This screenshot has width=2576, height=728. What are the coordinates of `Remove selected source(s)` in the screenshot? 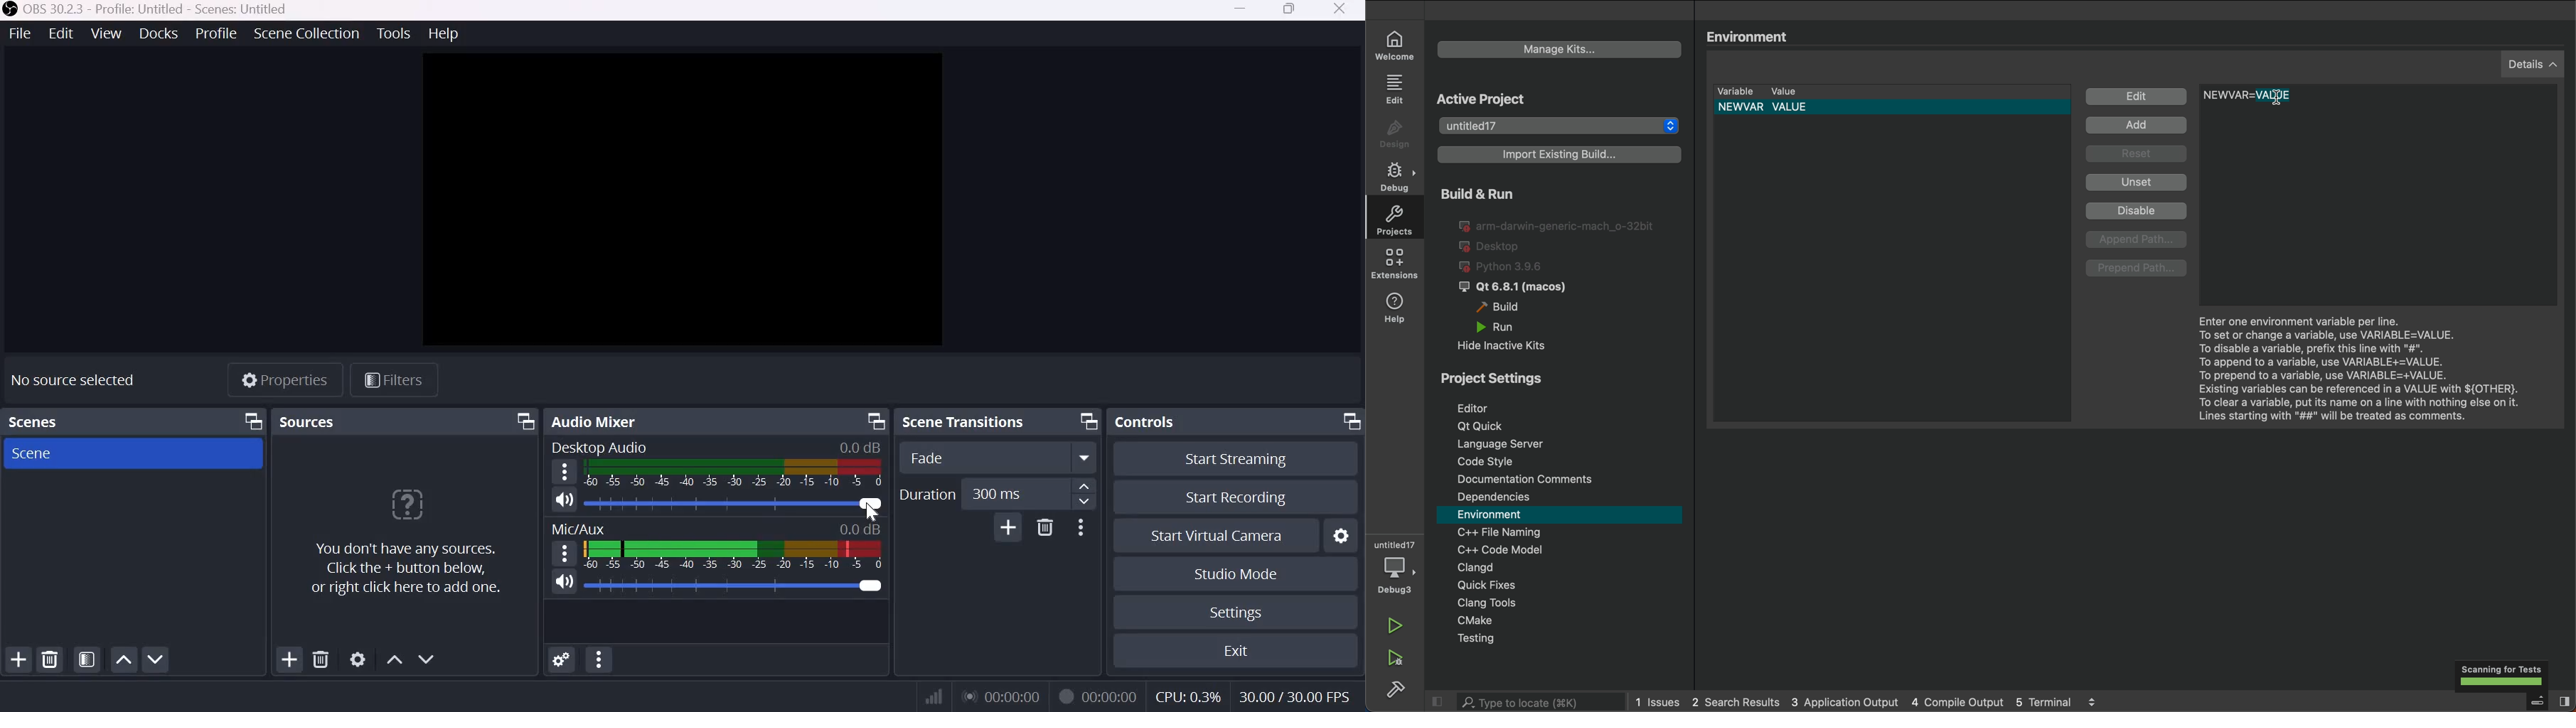 It's located at (322, 659).